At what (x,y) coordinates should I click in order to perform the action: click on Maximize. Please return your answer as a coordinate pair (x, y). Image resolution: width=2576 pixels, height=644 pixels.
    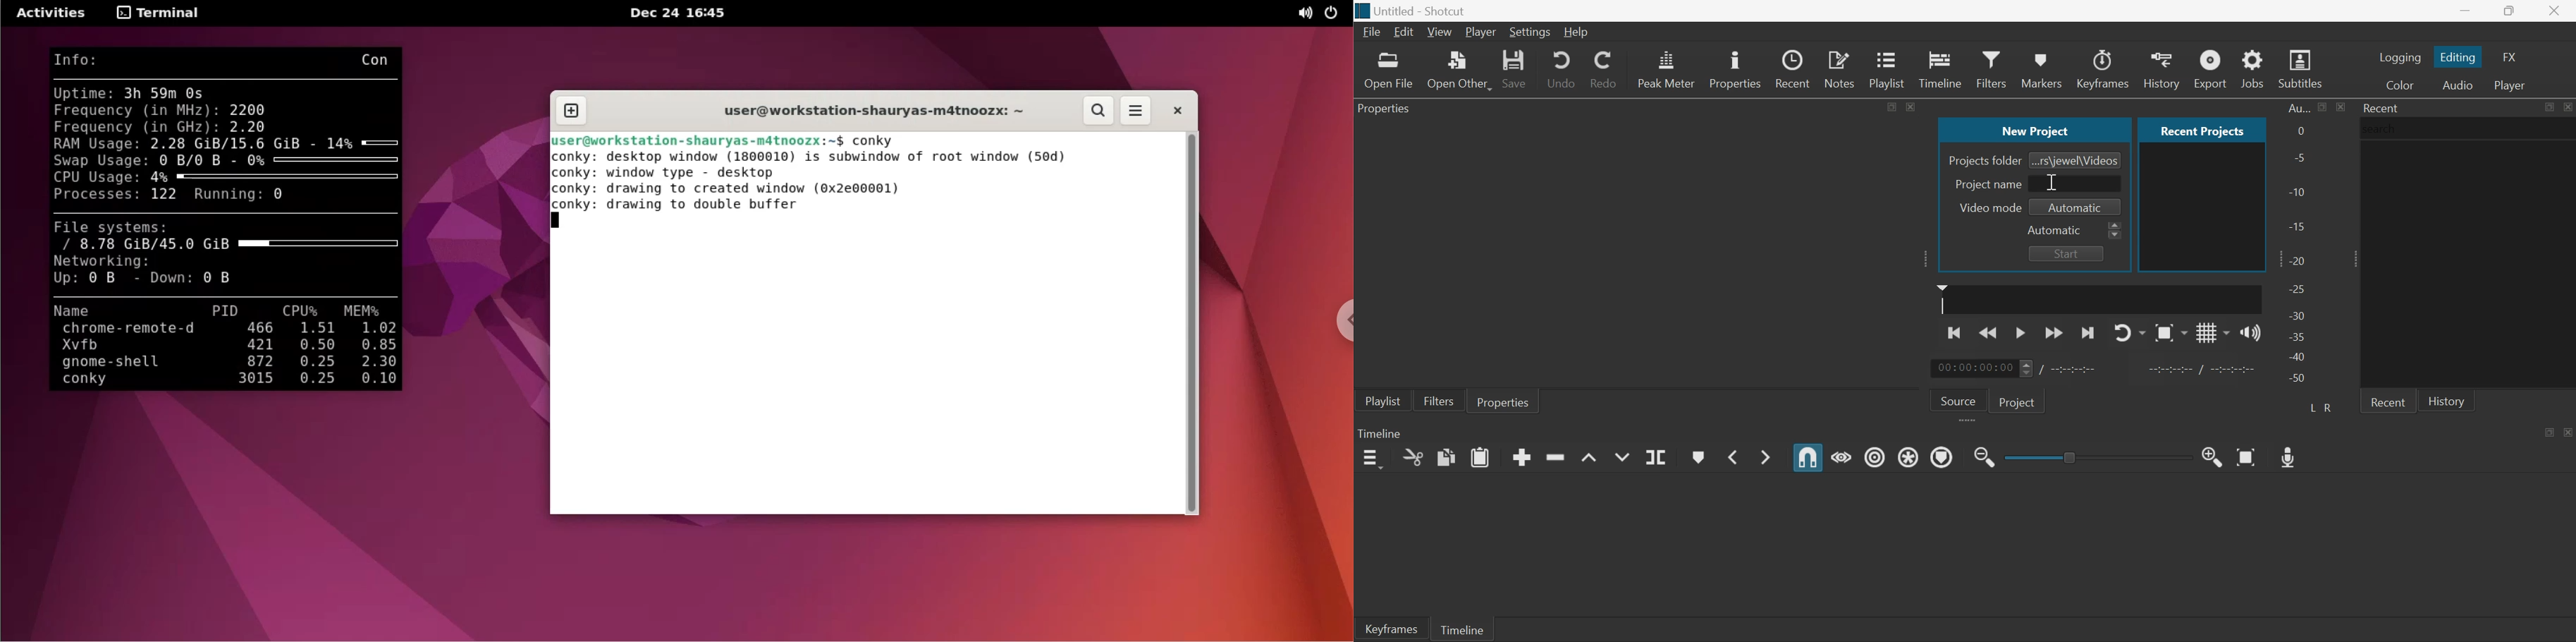
    Looking at the image, I should click on (2551, 431).